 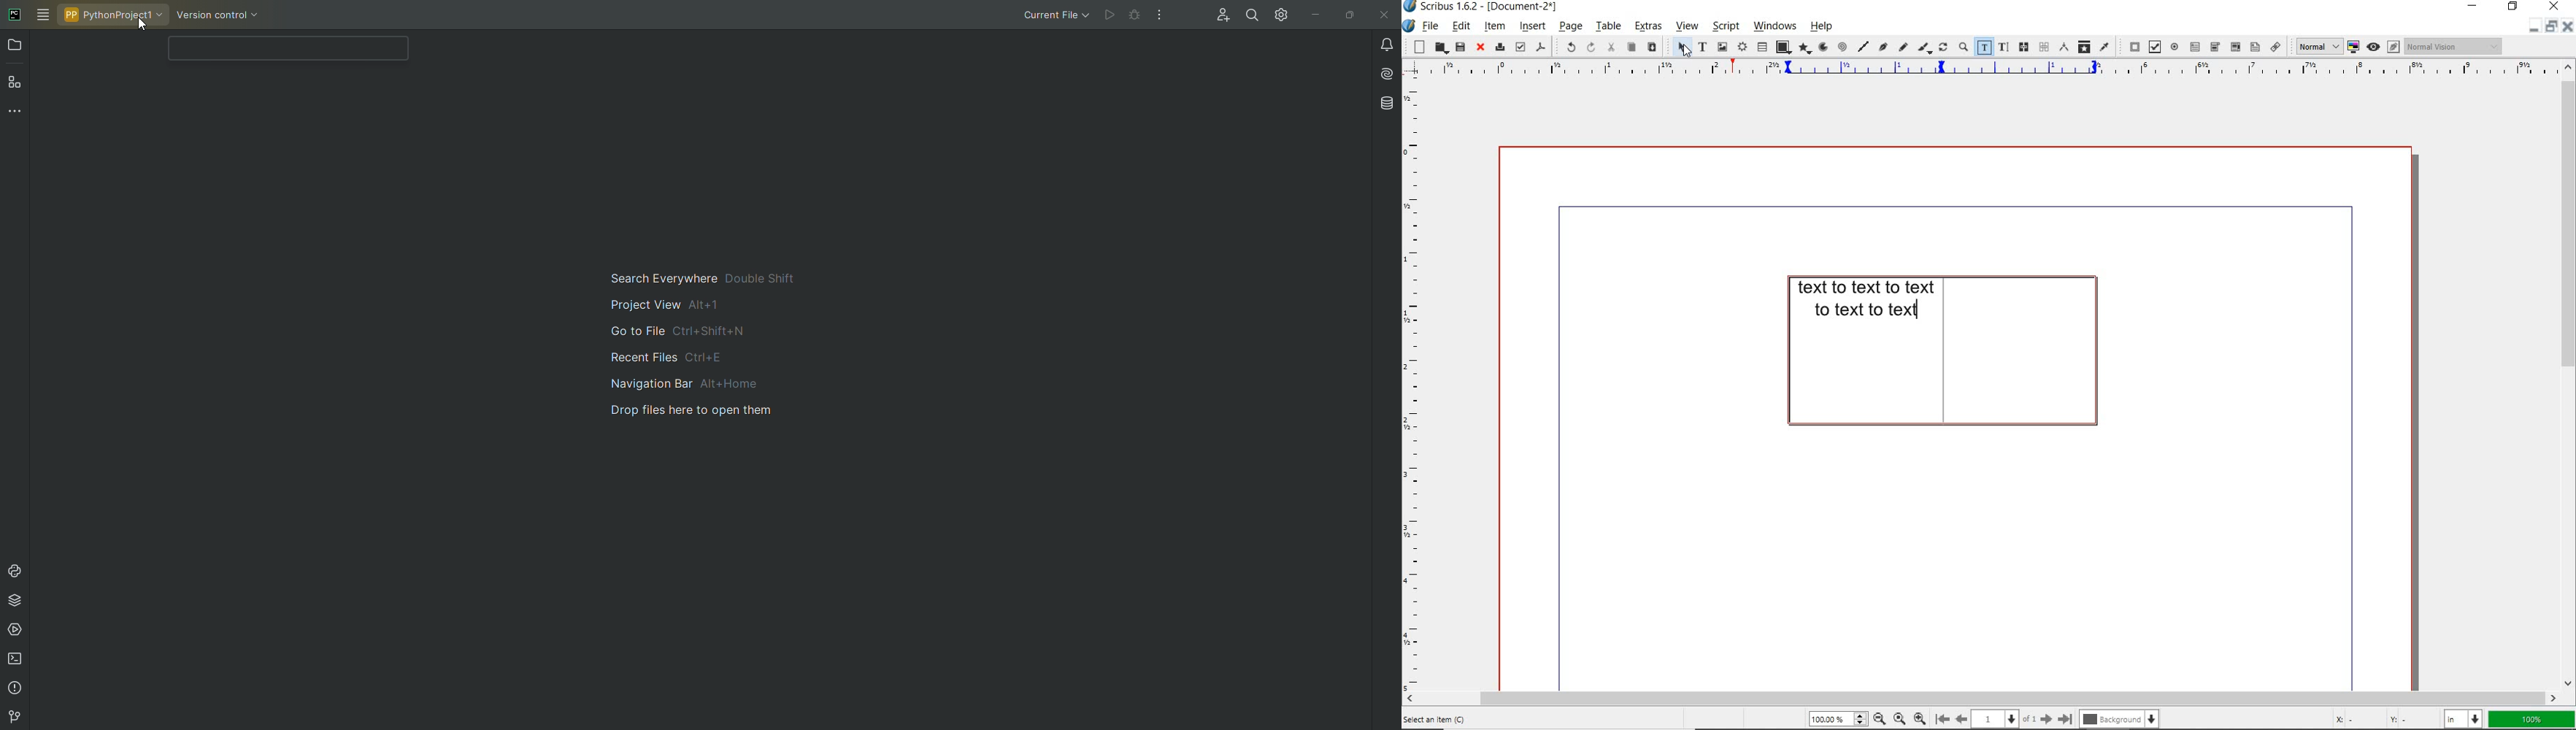 What do you see at coordinates (1279, 15) in the screenshot?
I see `Setings` at bounding box center [1279, 15].